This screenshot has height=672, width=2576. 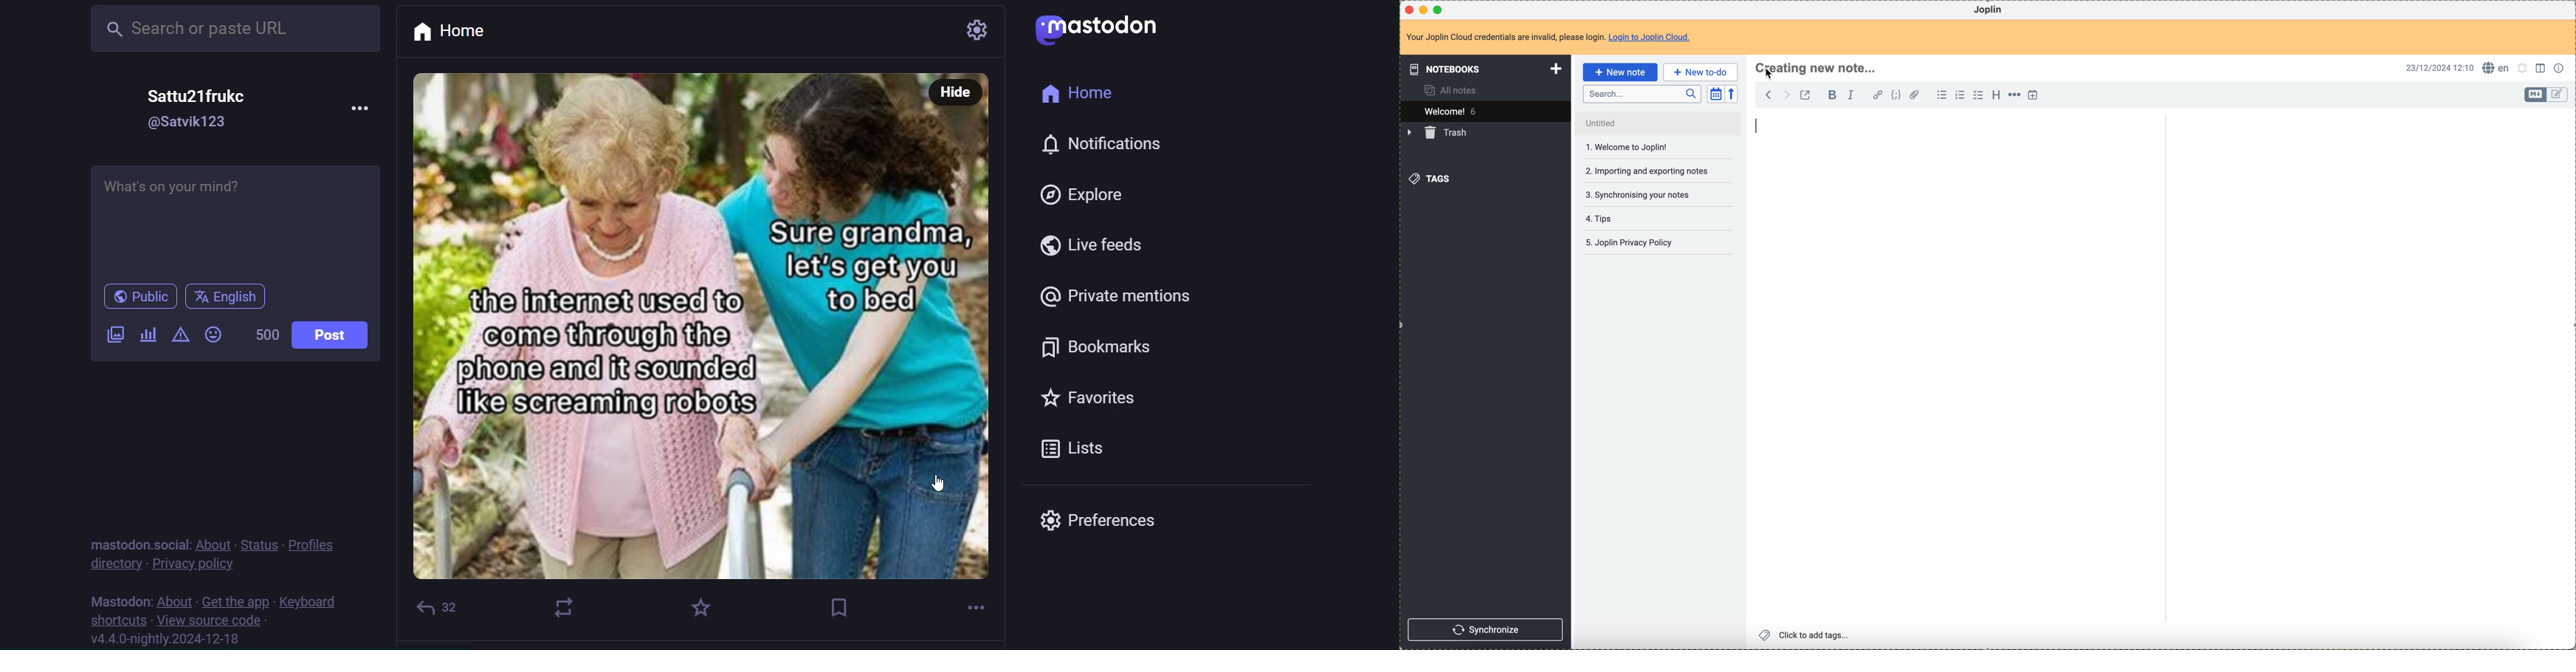 I want to click on toggle edit layout, so click(x=2541, y=67).